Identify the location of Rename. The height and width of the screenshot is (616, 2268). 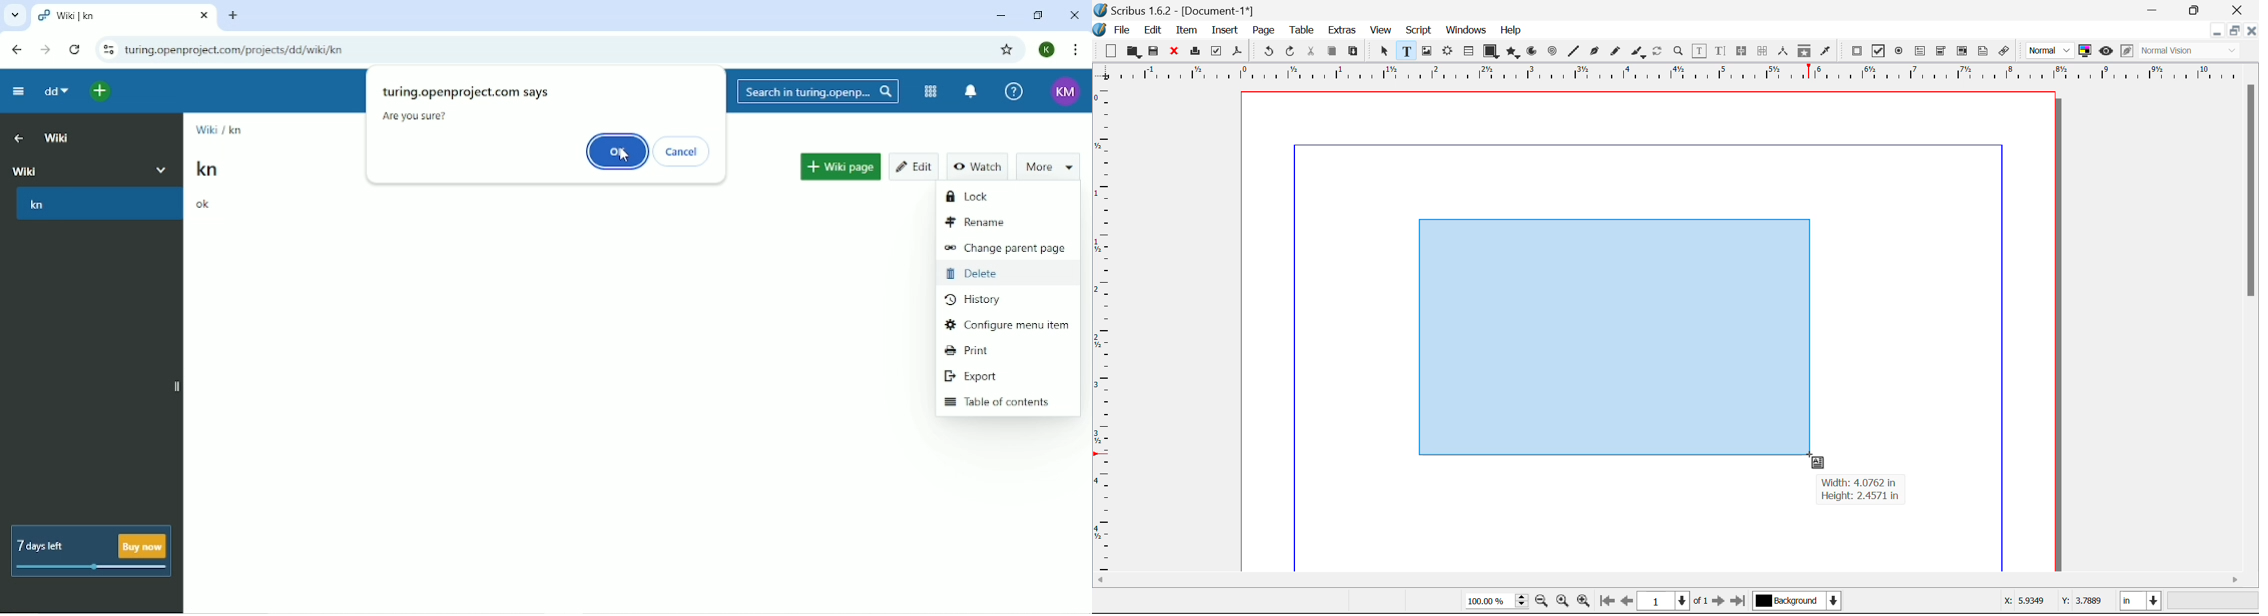
(983, 221).